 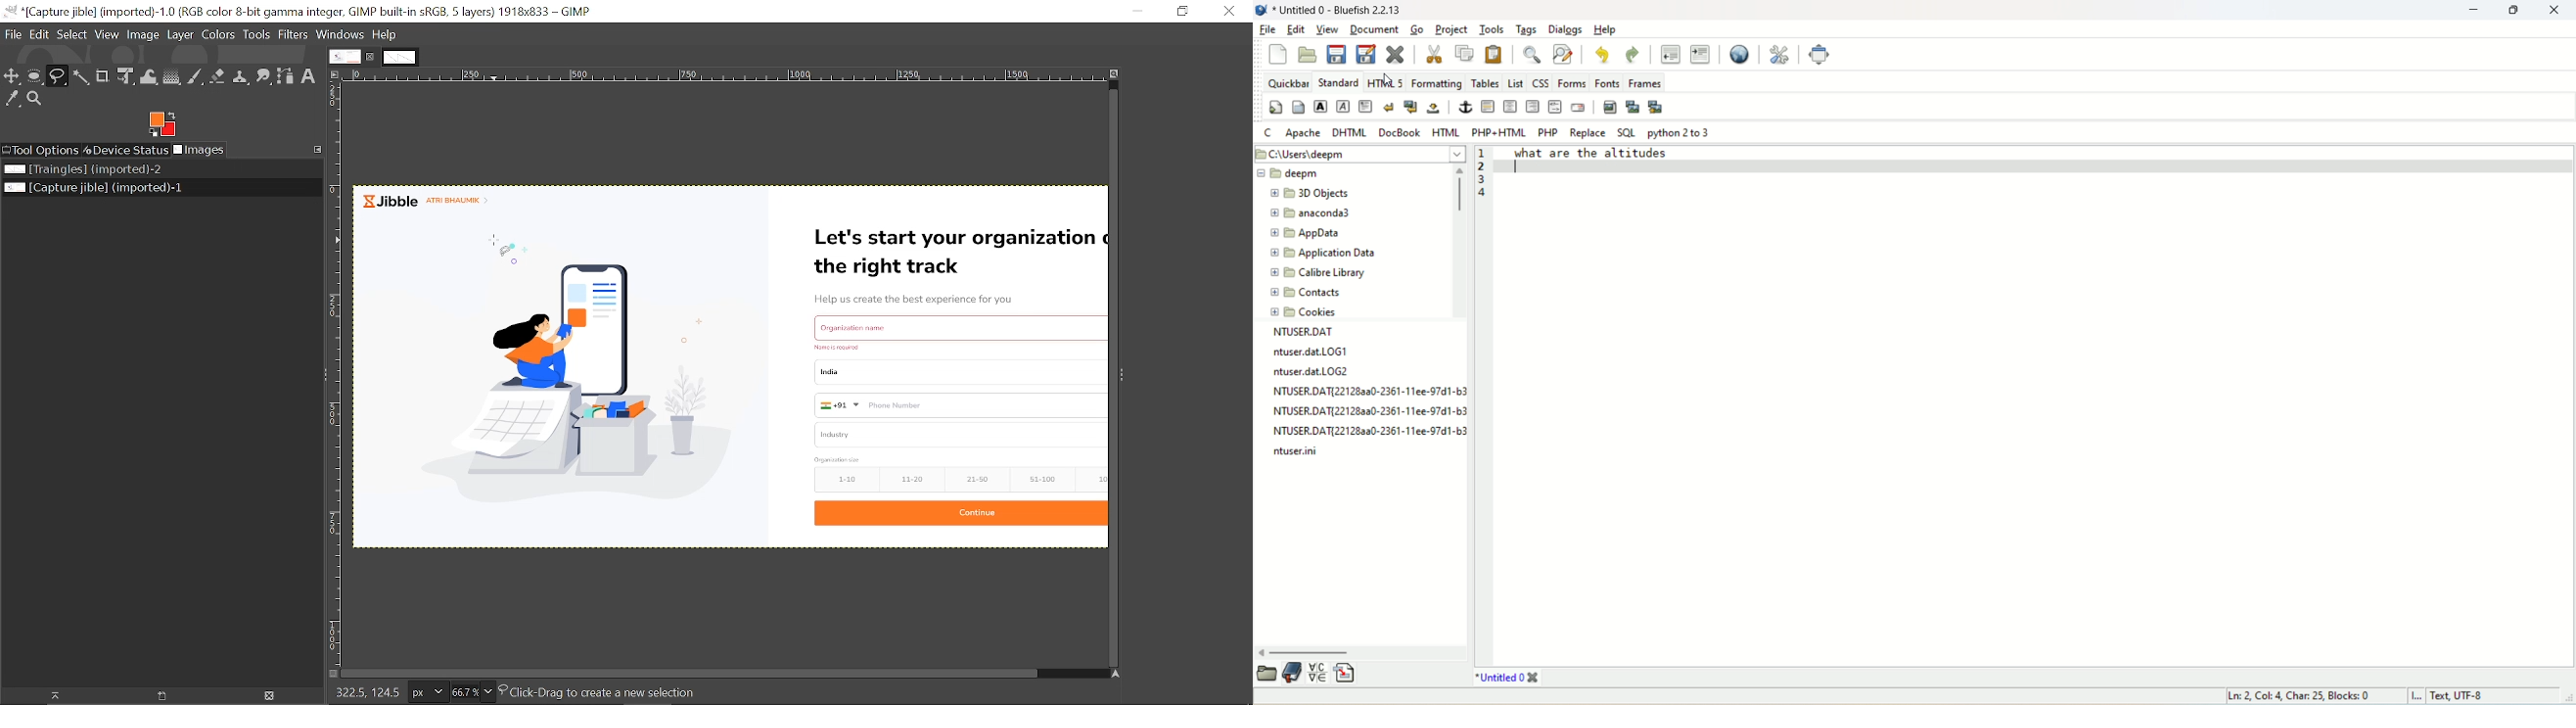 I want to click on edit preferences, so click(x=1777, y=52).